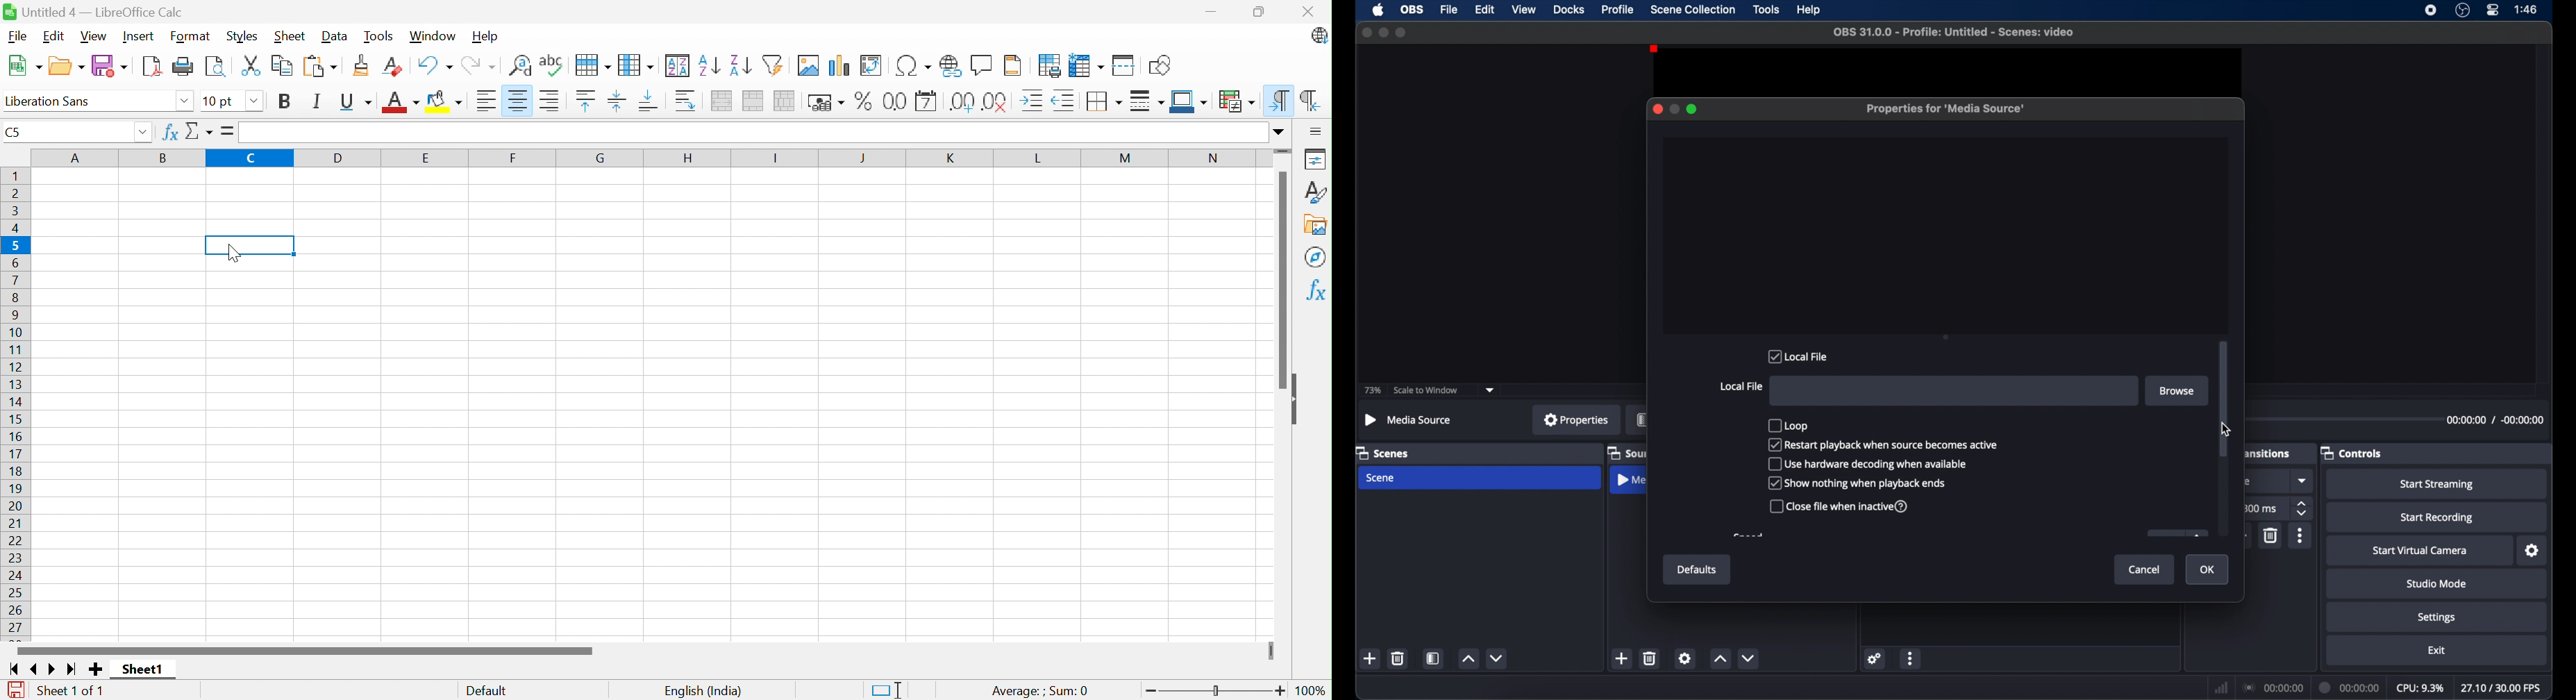 Image resolution: width=2576 pixels, height=700 pixels. I want to click on Unmerge cells, so click(788, 101).